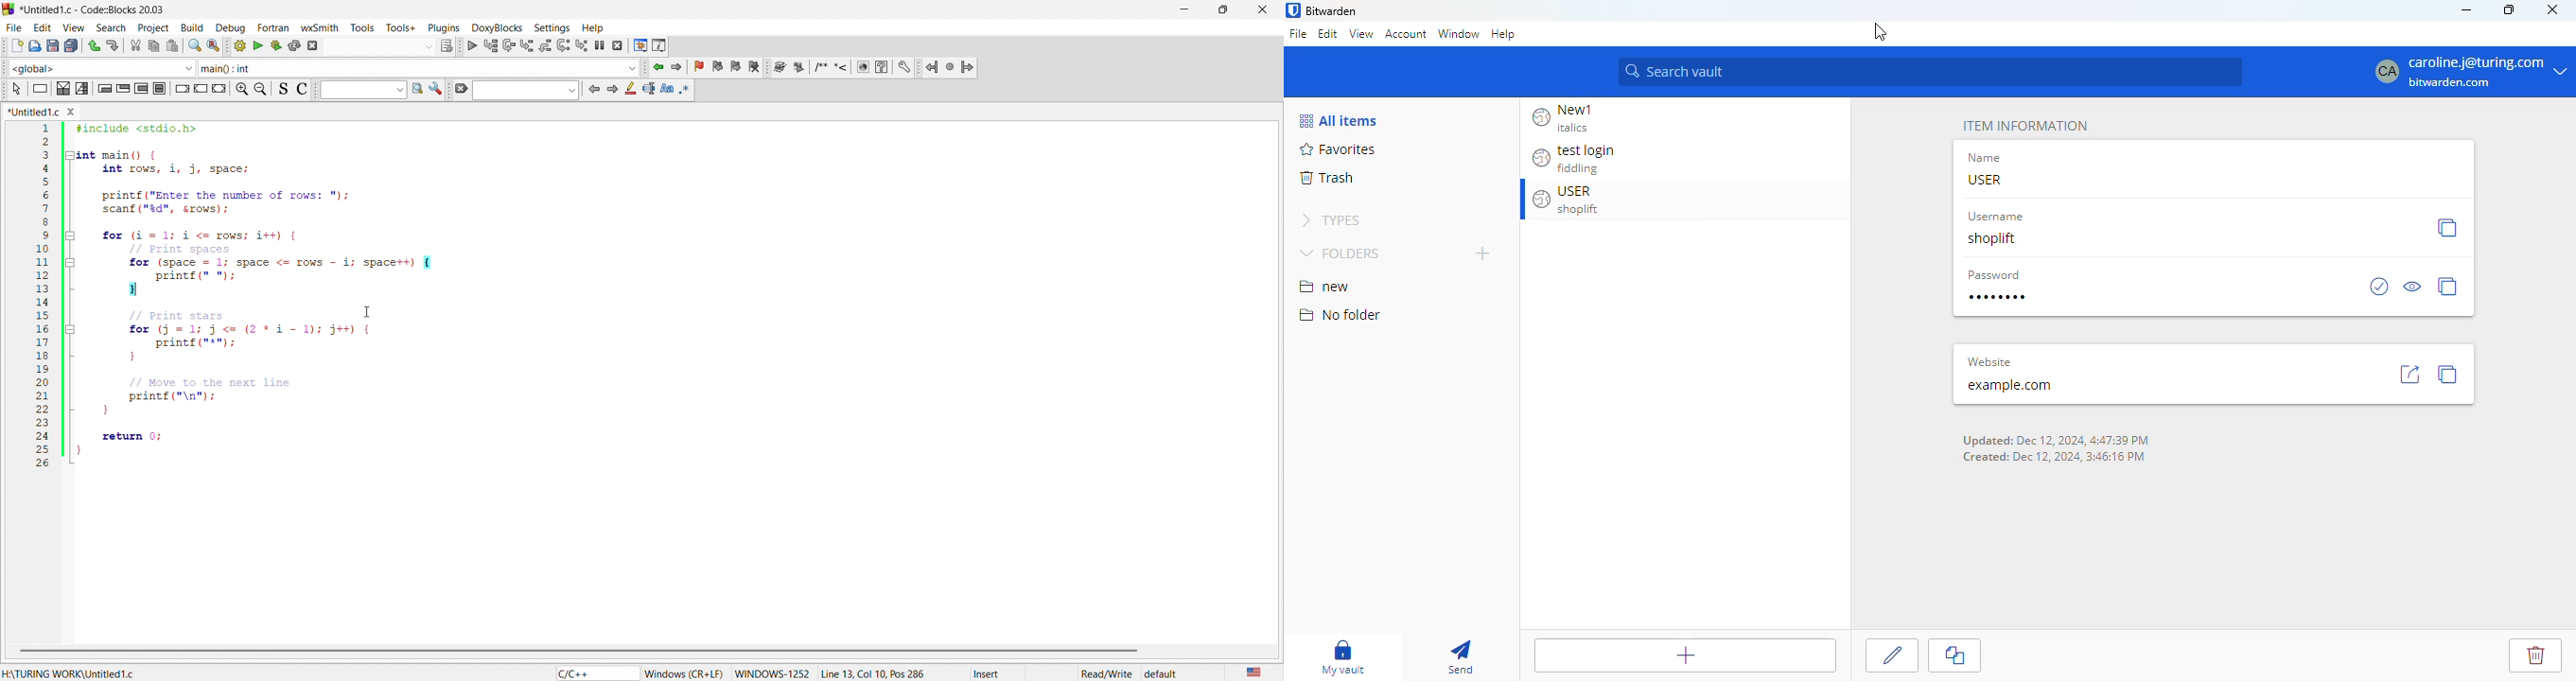 The width and height of the screenshot is (2576, 700). What do you see at coordinates (613, 90) in the screenshot?
I see `next` at bounding box center [613, 90].